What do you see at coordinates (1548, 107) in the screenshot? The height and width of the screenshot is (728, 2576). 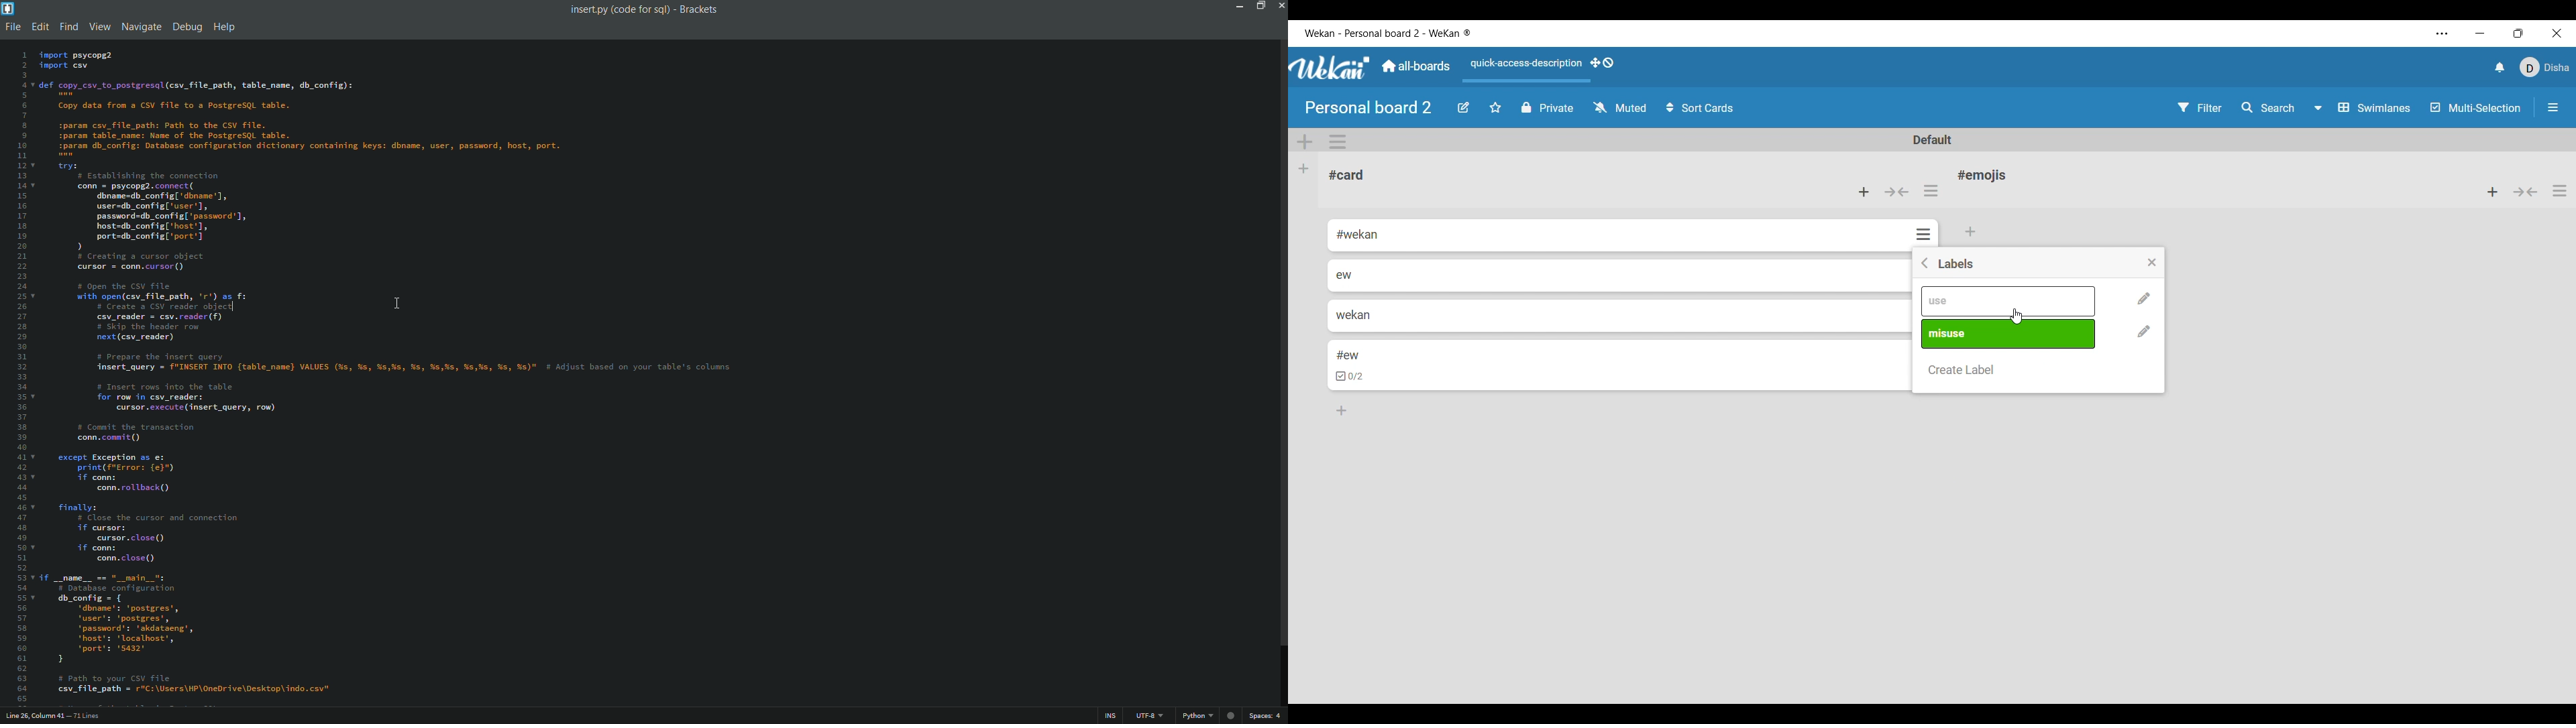 I see `Privacy status of current board` at bounding box center [1548, 107].